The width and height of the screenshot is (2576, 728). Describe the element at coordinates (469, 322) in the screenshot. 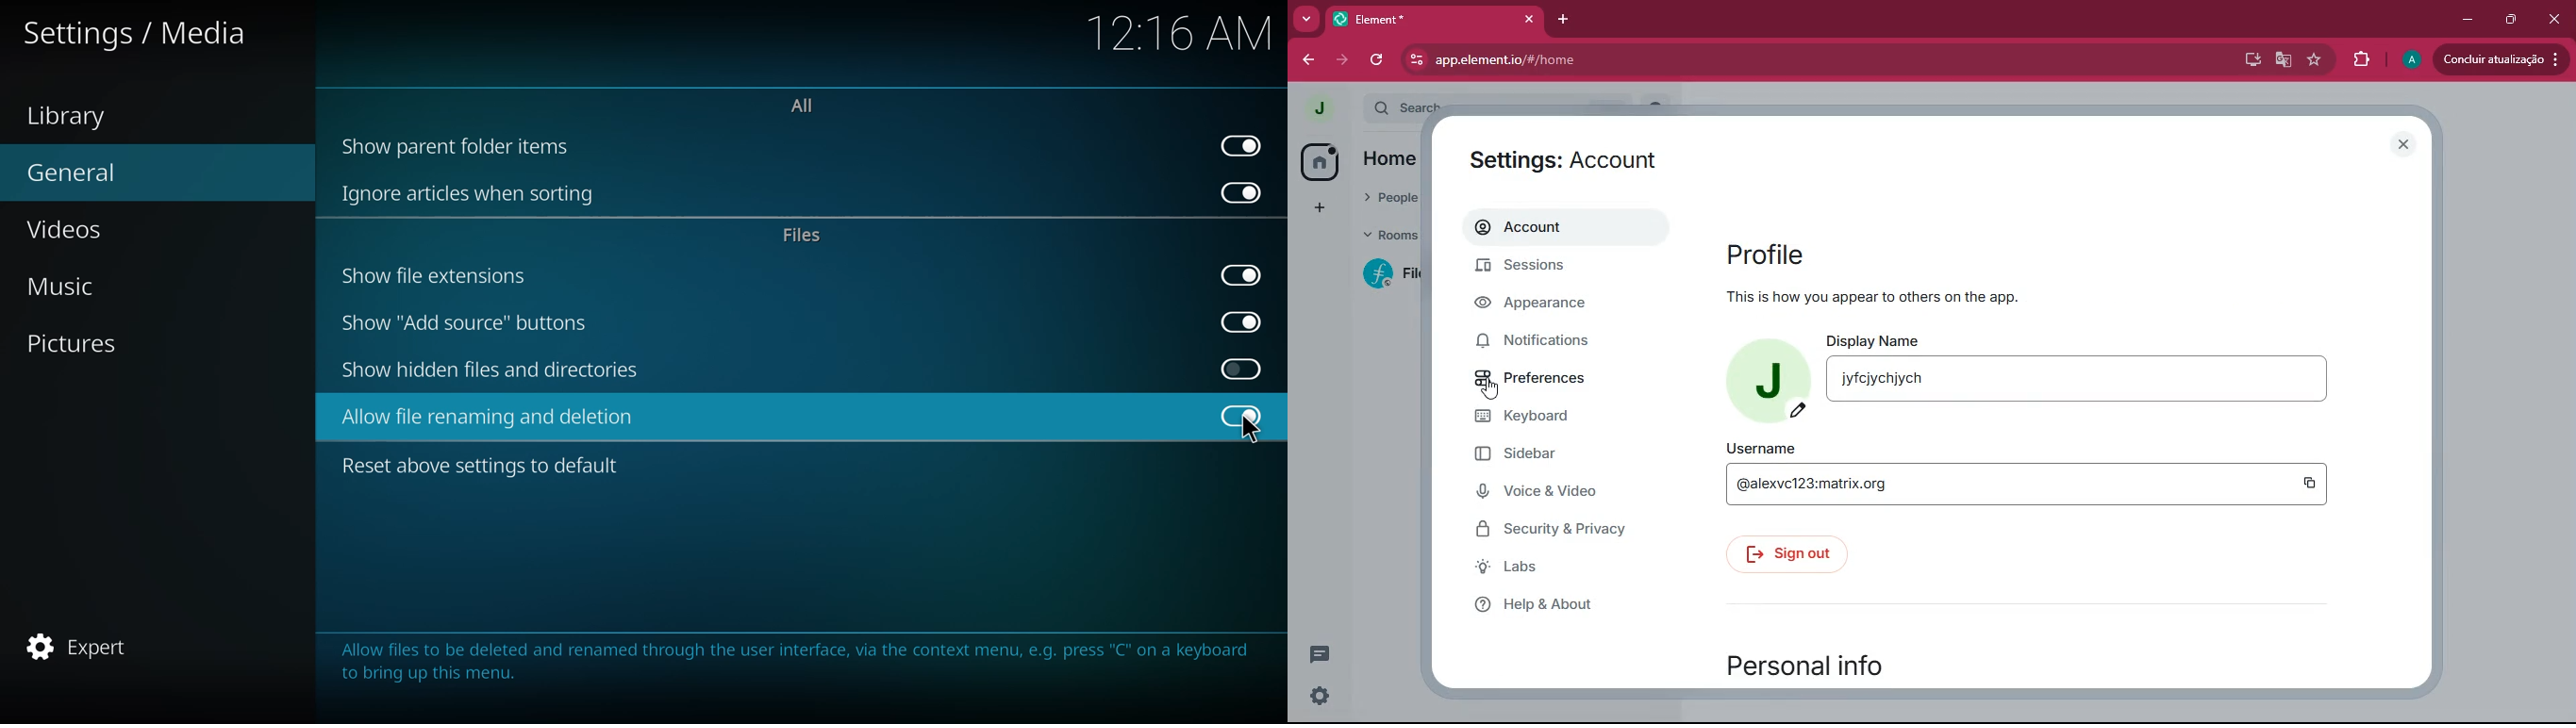

I see `show add source button` at that location.